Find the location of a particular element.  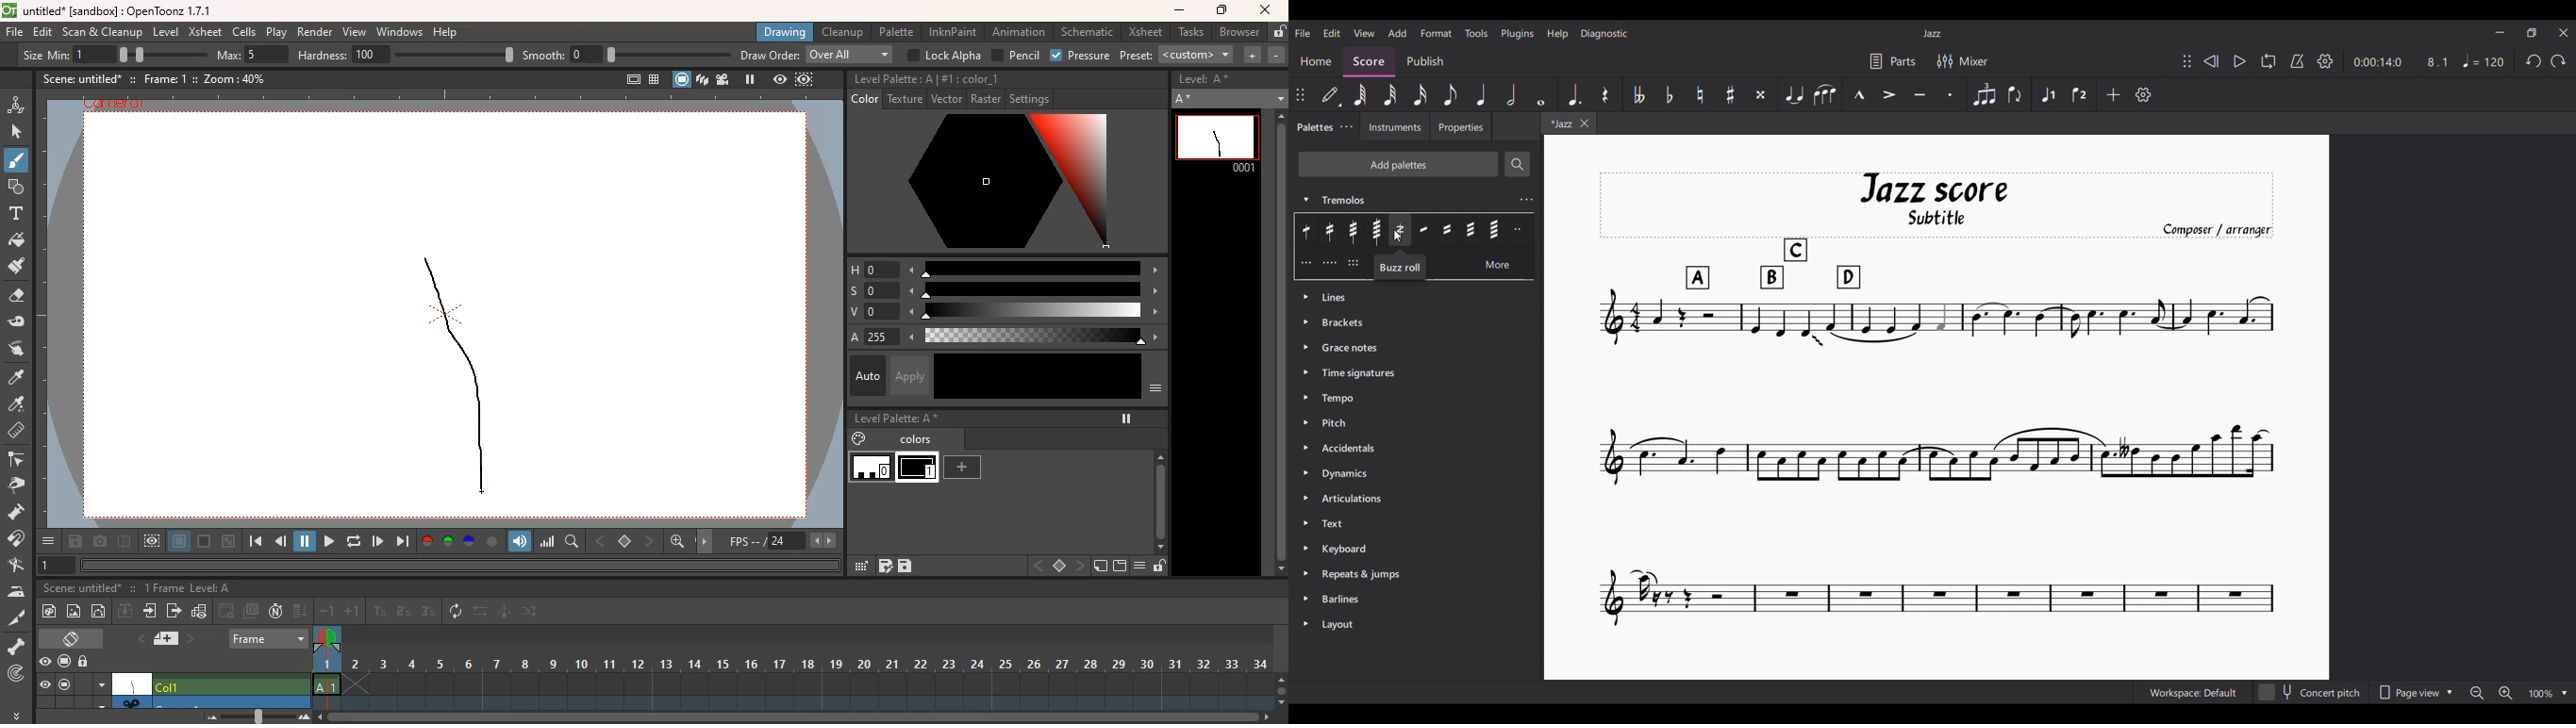

back is located at coordinates (227, 610).